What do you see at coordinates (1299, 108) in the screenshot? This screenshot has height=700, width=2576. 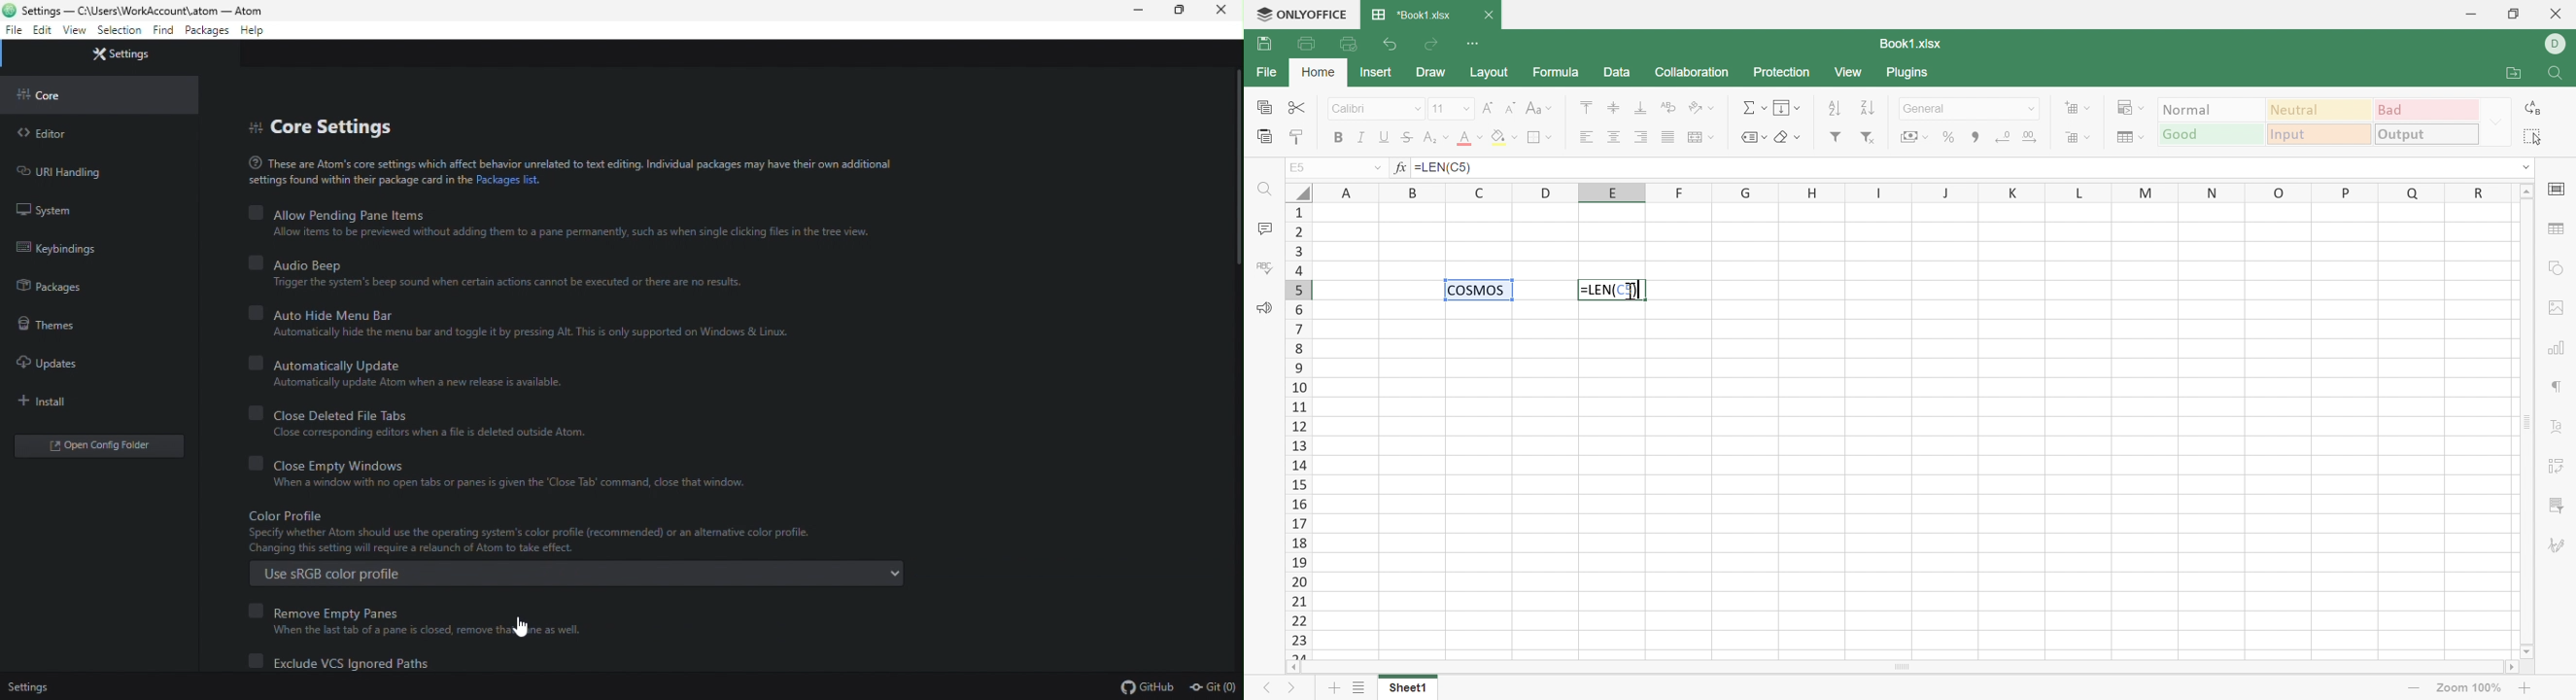 I see `Cut` at bounding box center [1299, 108].